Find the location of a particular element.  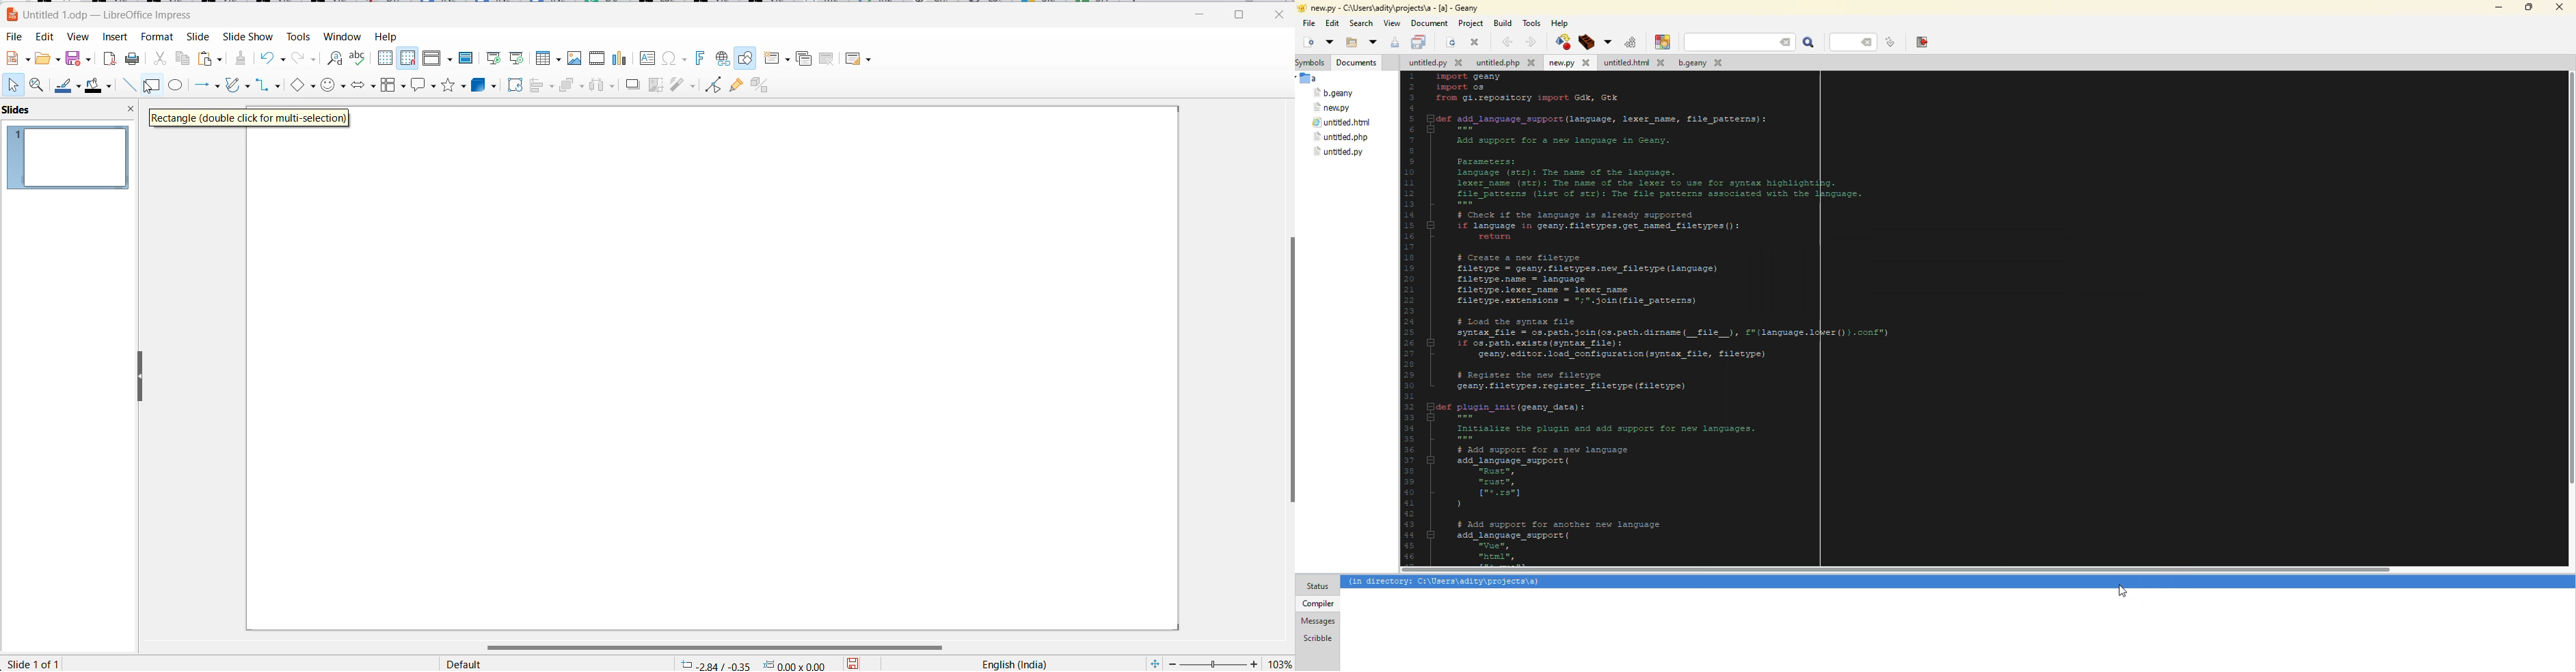

Tools is located at coordinates (297, 37).